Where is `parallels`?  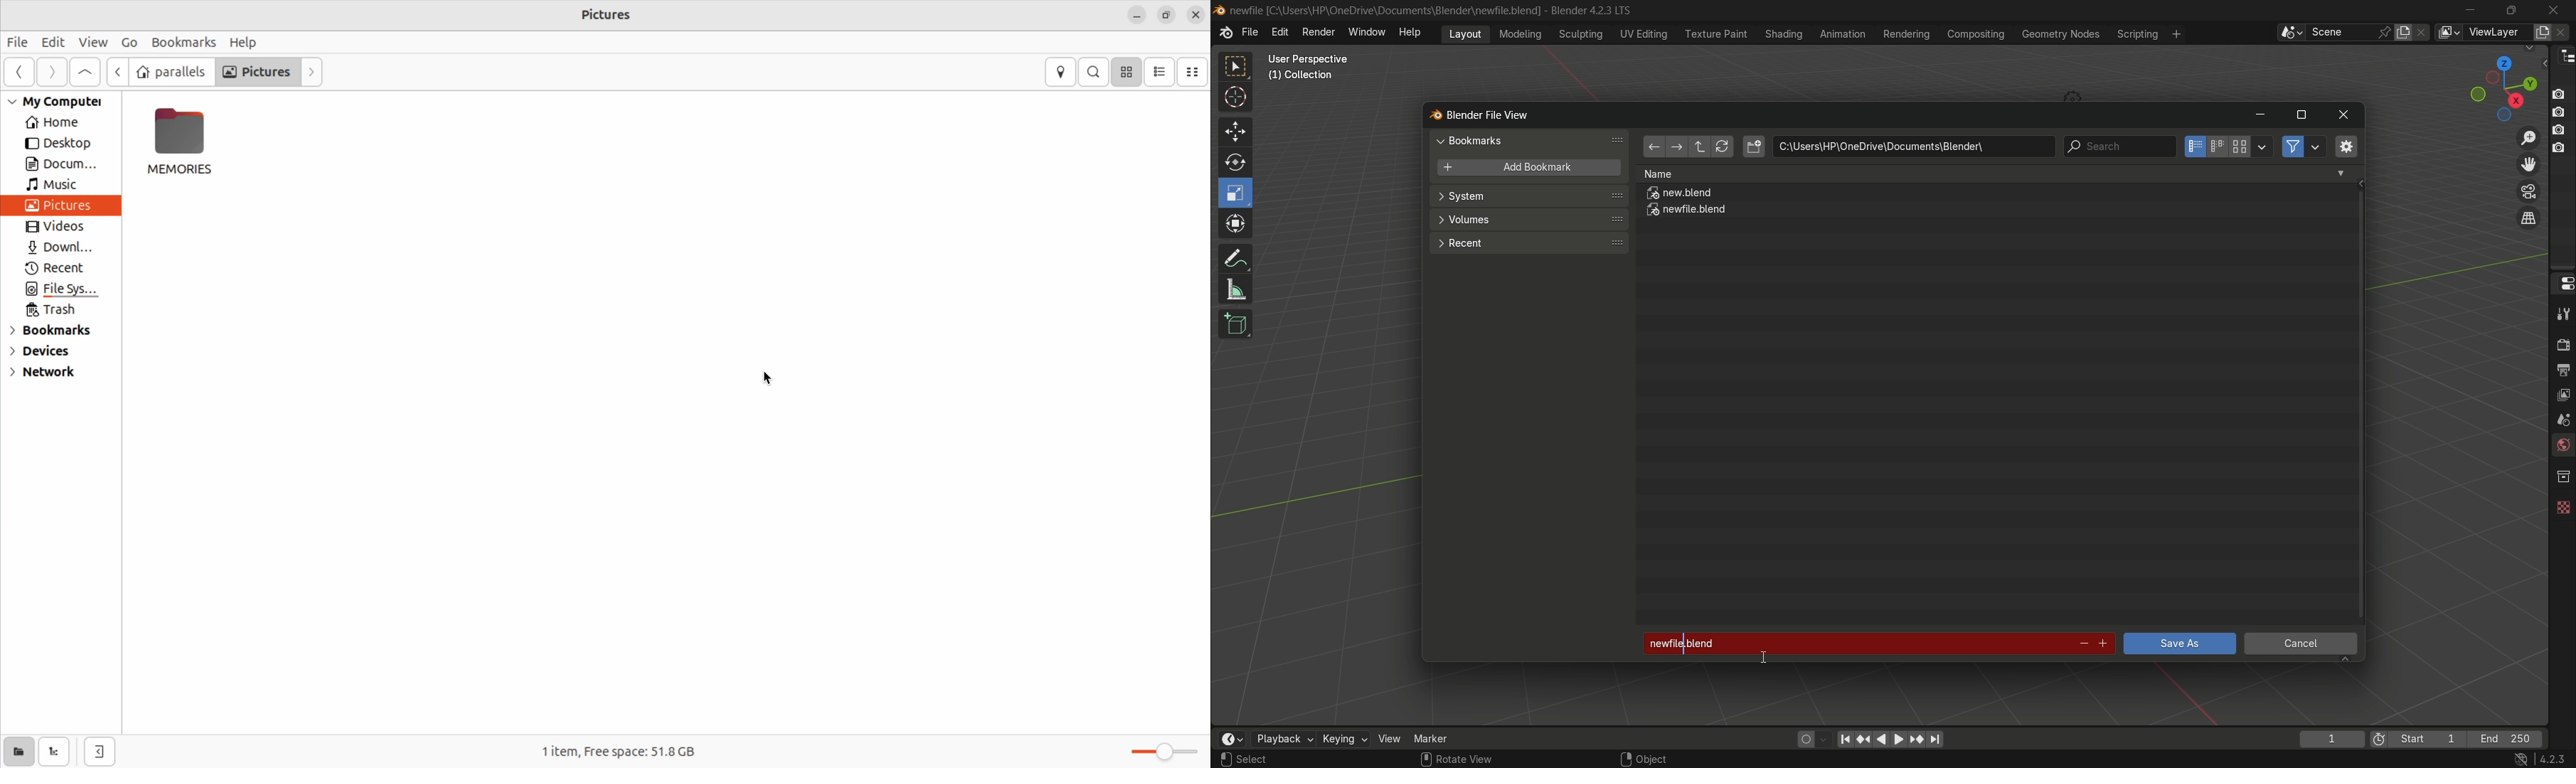
parallels is located at coordinates (171, 72).